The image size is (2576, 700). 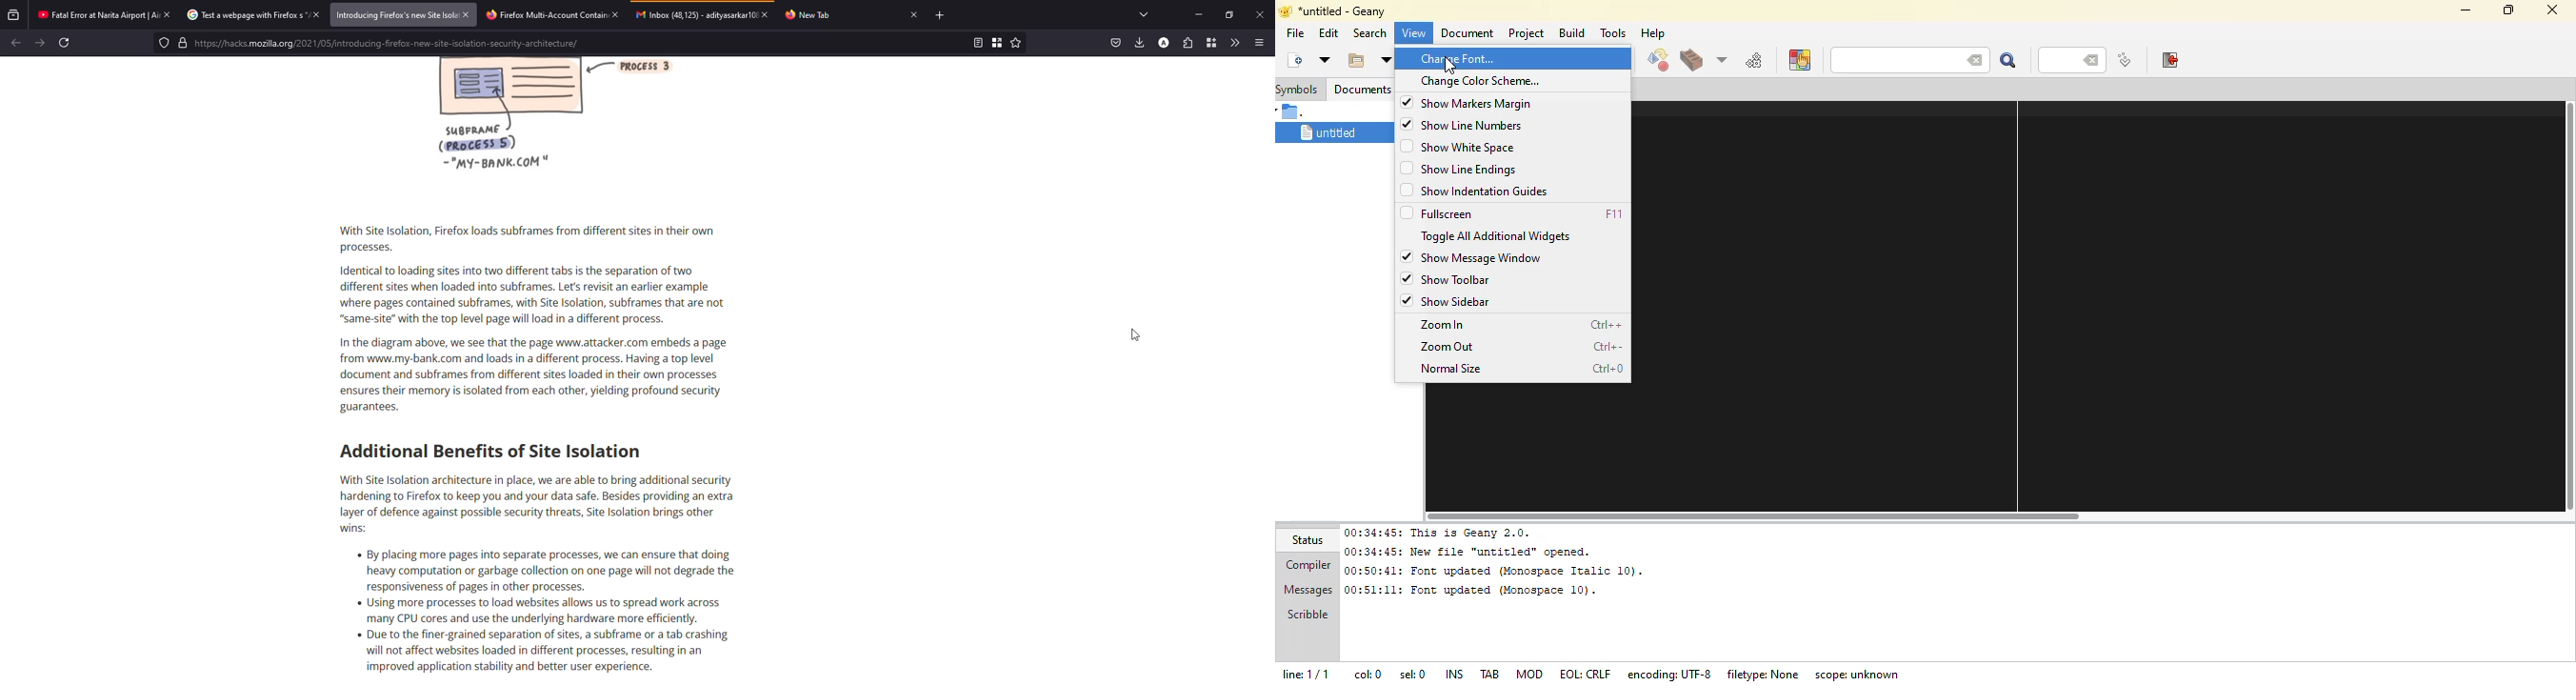 What do you see at coordinates (243, 15) in the screenshot?
I see `Test a webpage with Firefox` at bounding box center [243, 15].